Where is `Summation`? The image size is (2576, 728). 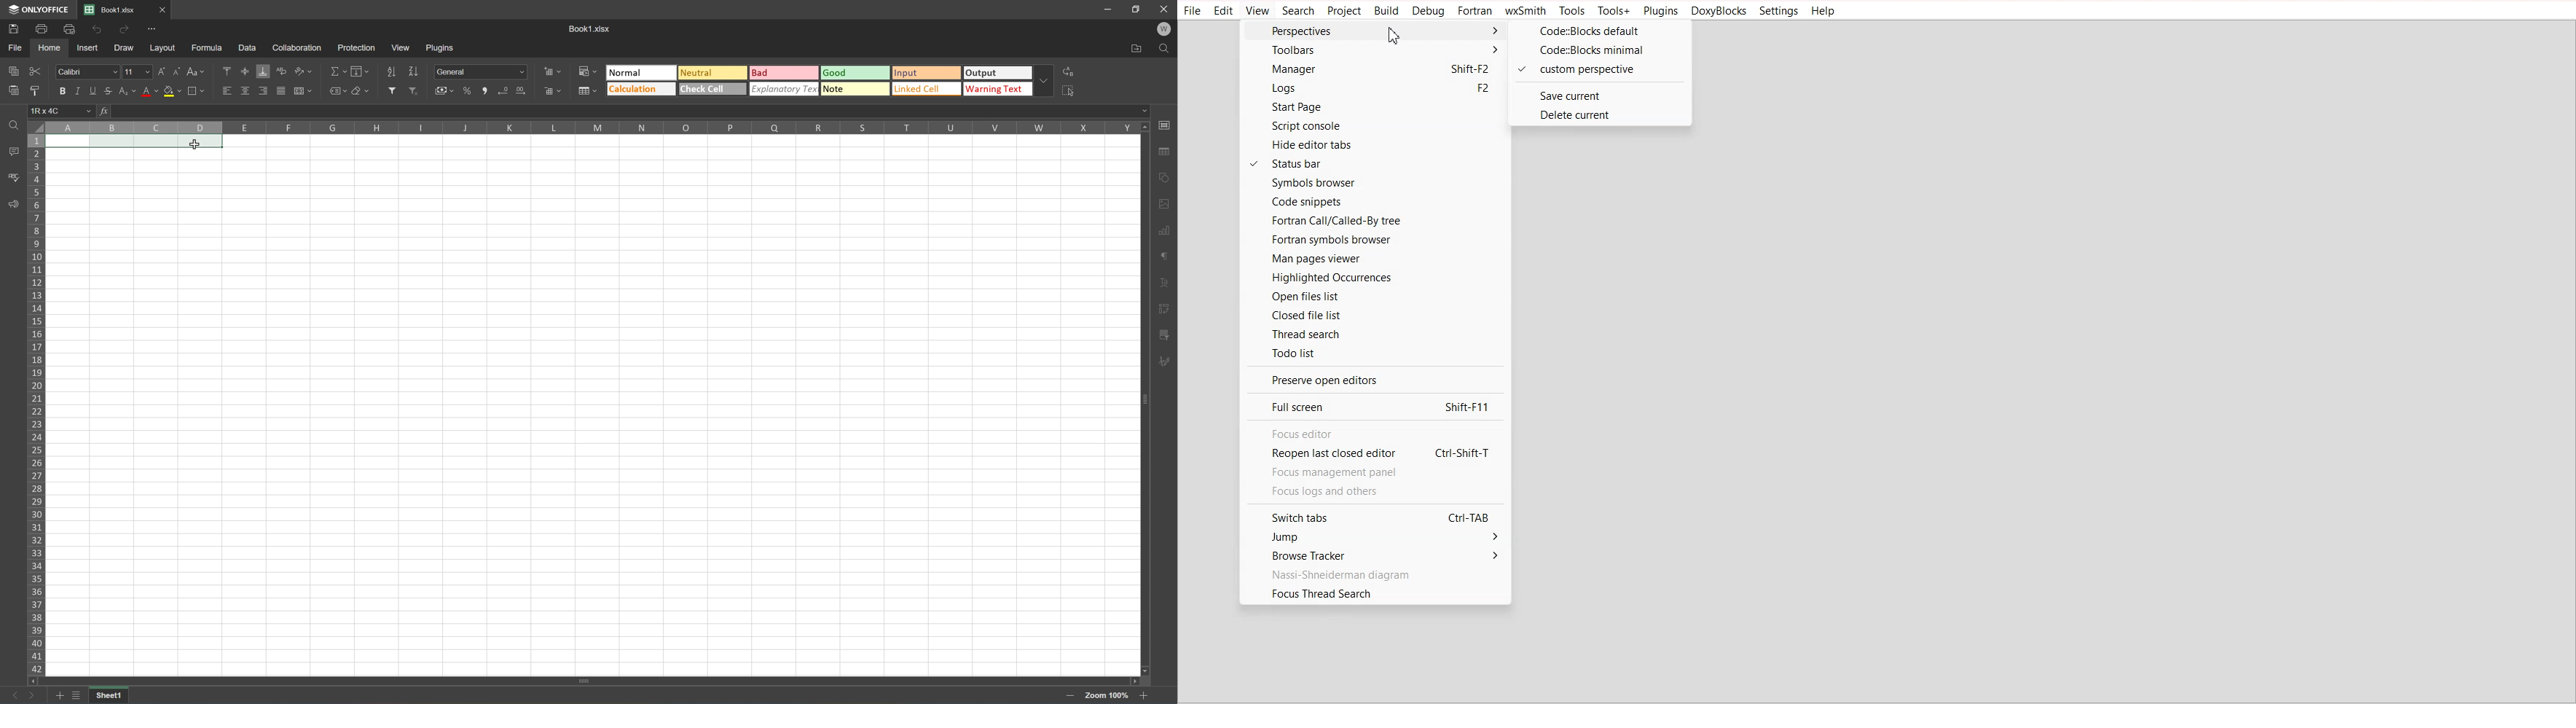
Summation is located at coordinates (337, 71).